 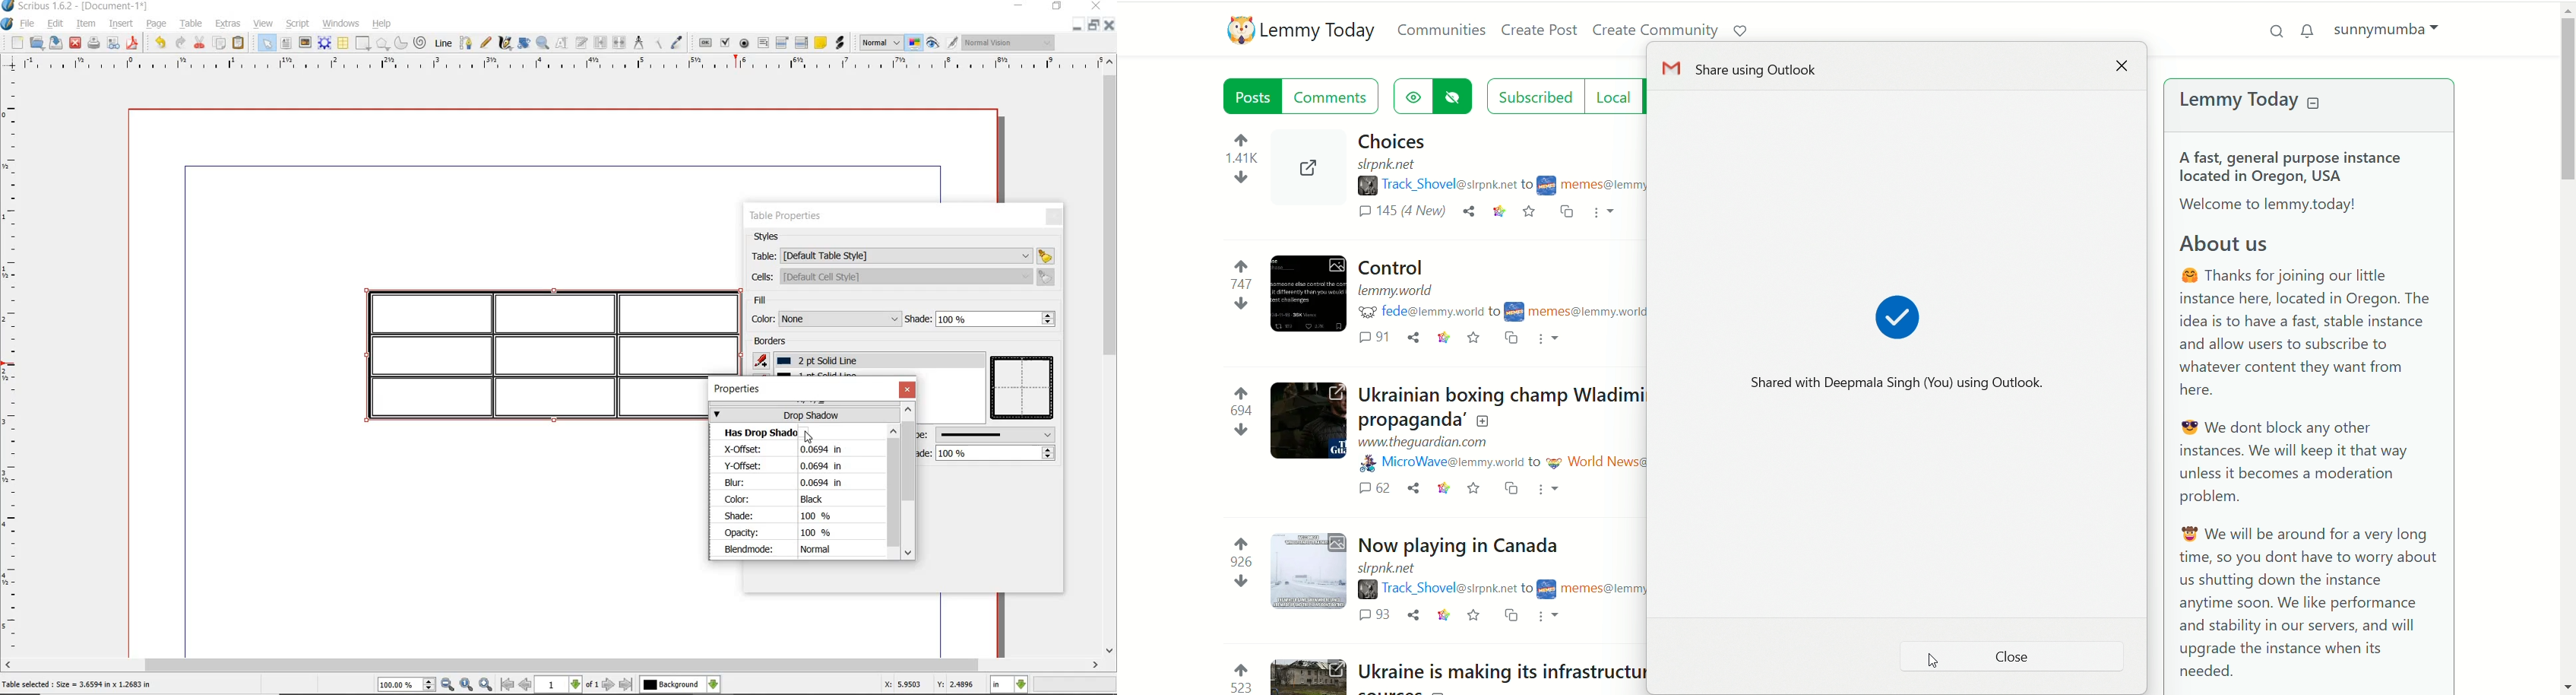 I want to click on table, so click(x=343, y=44).